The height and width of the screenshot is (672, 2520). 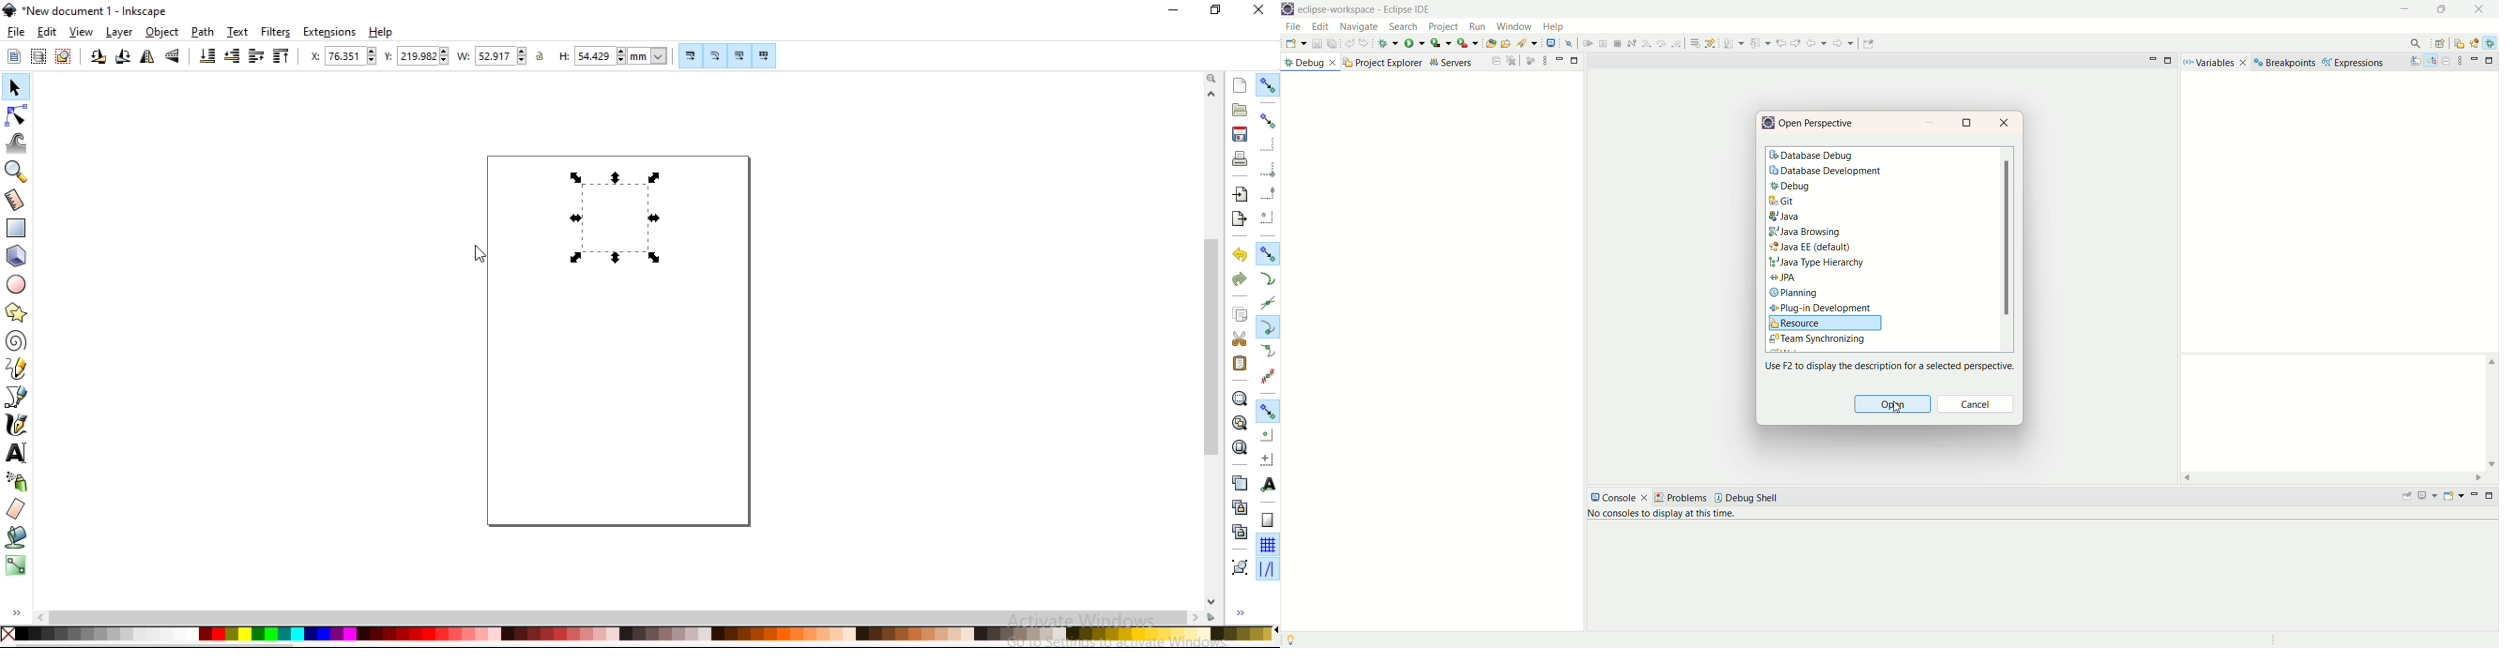 I want to click on measurement tool , so click(x=17, y=199).